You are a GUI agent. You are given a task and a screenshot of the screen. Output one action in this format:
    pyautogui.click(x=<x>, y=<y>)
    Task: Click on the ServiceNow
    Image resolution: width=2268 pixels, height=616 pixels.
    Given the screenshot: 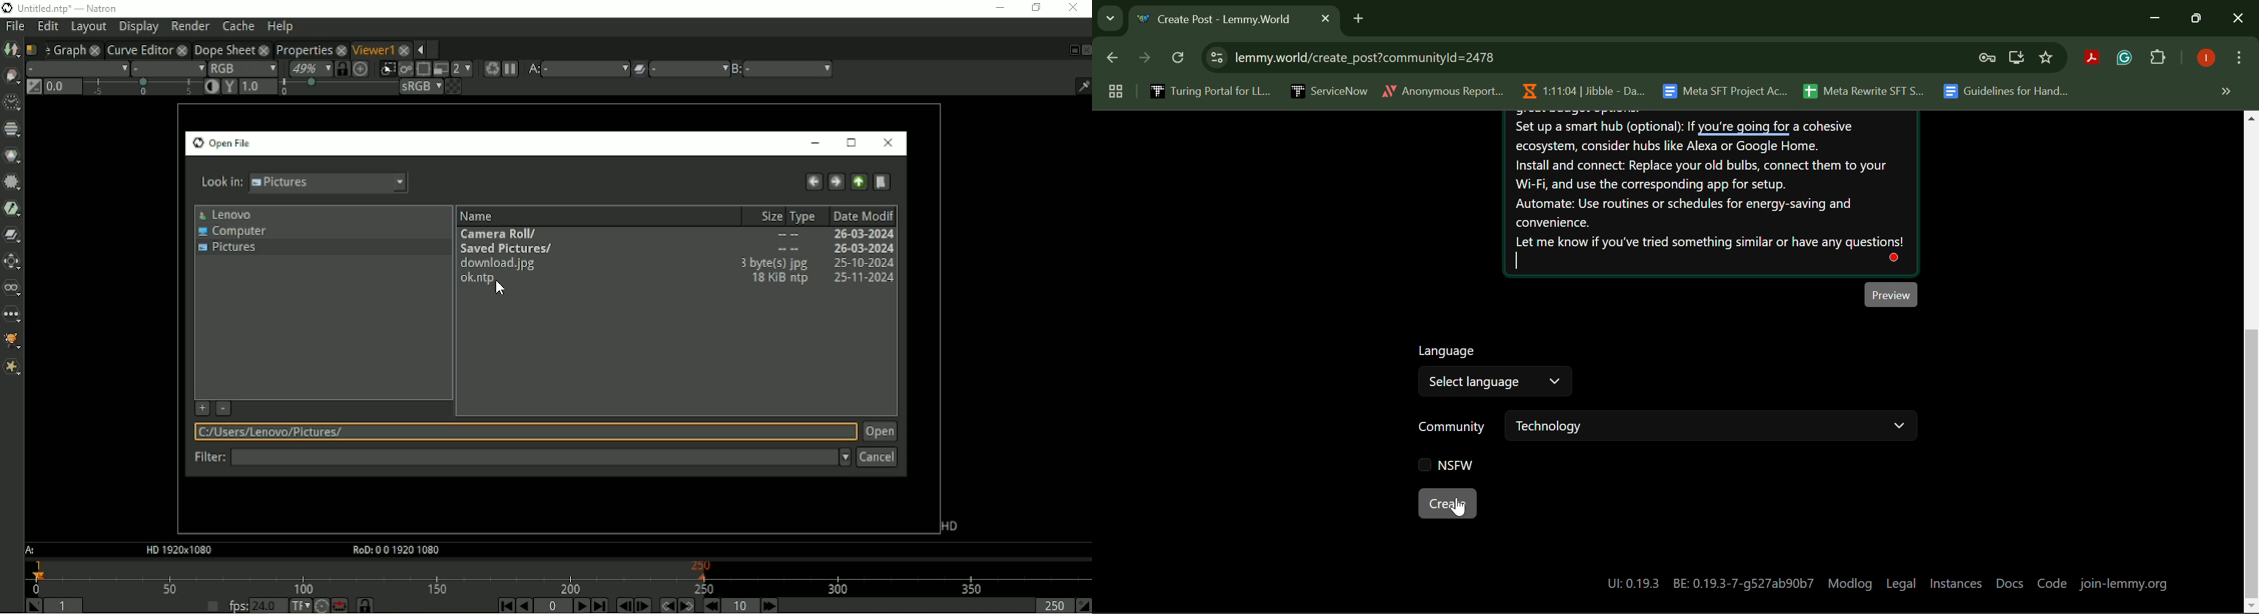 What is the action you would take?
    pyautogui.click(x=1328, y=90)
    